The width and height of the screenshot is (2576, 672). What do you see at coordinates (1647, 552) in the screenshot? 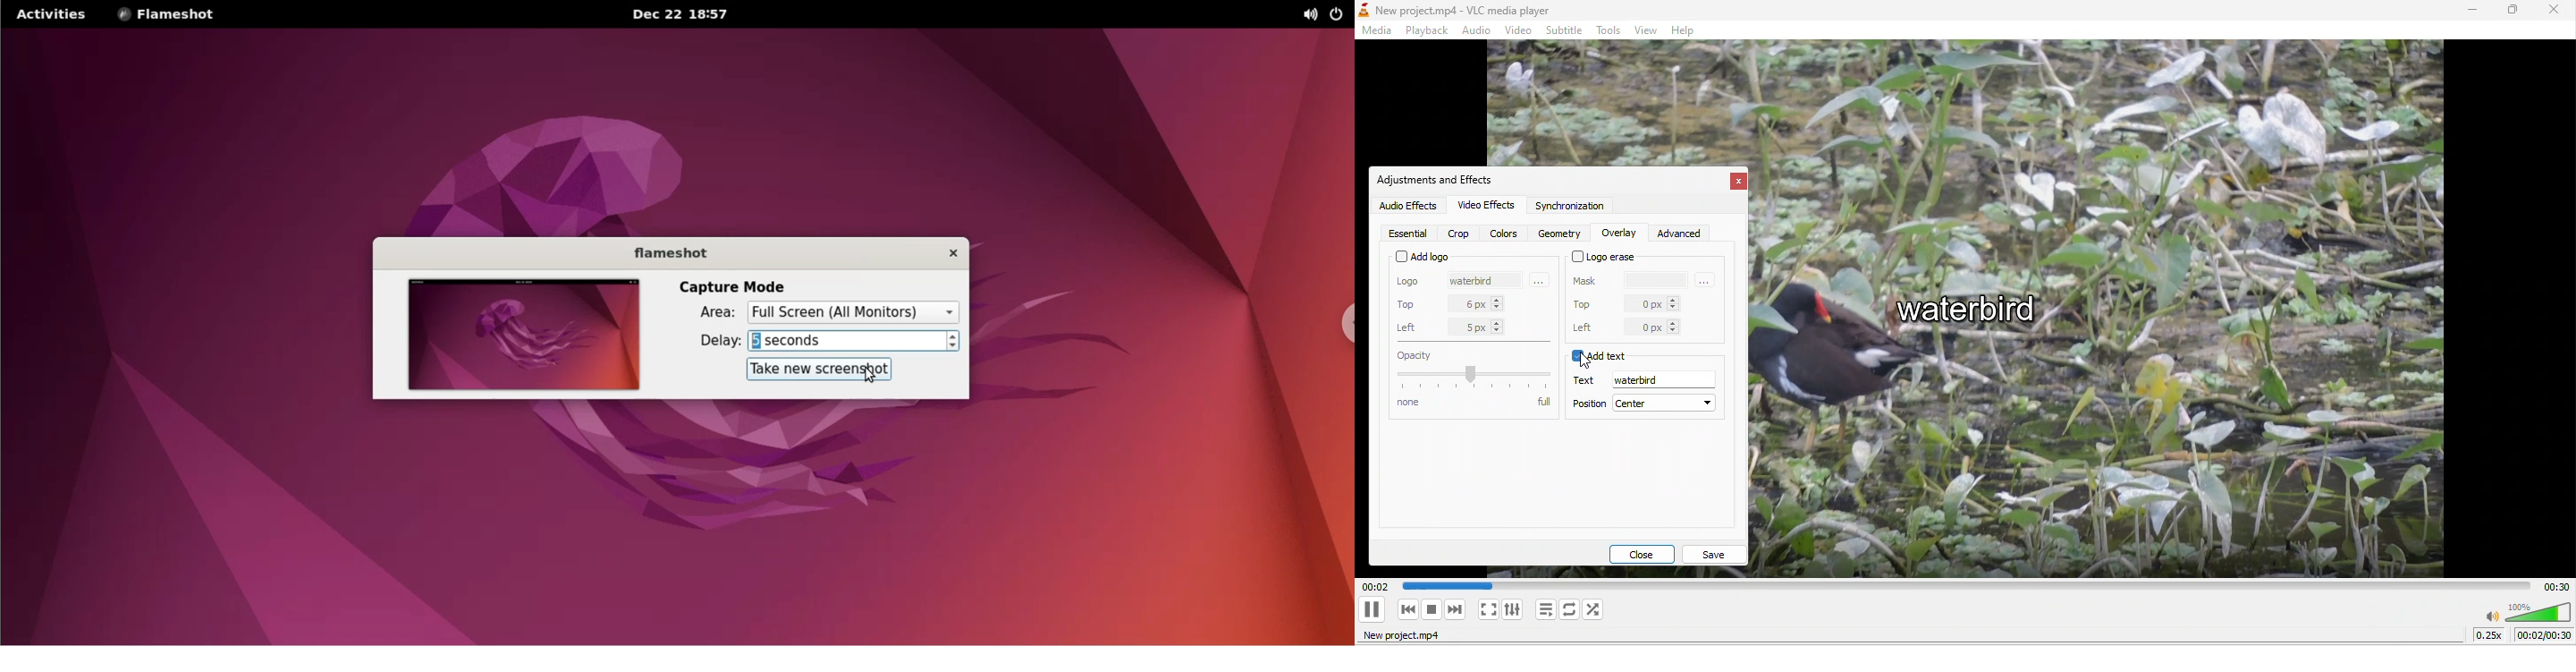
I see `close` at bounding box center [1647, 552].